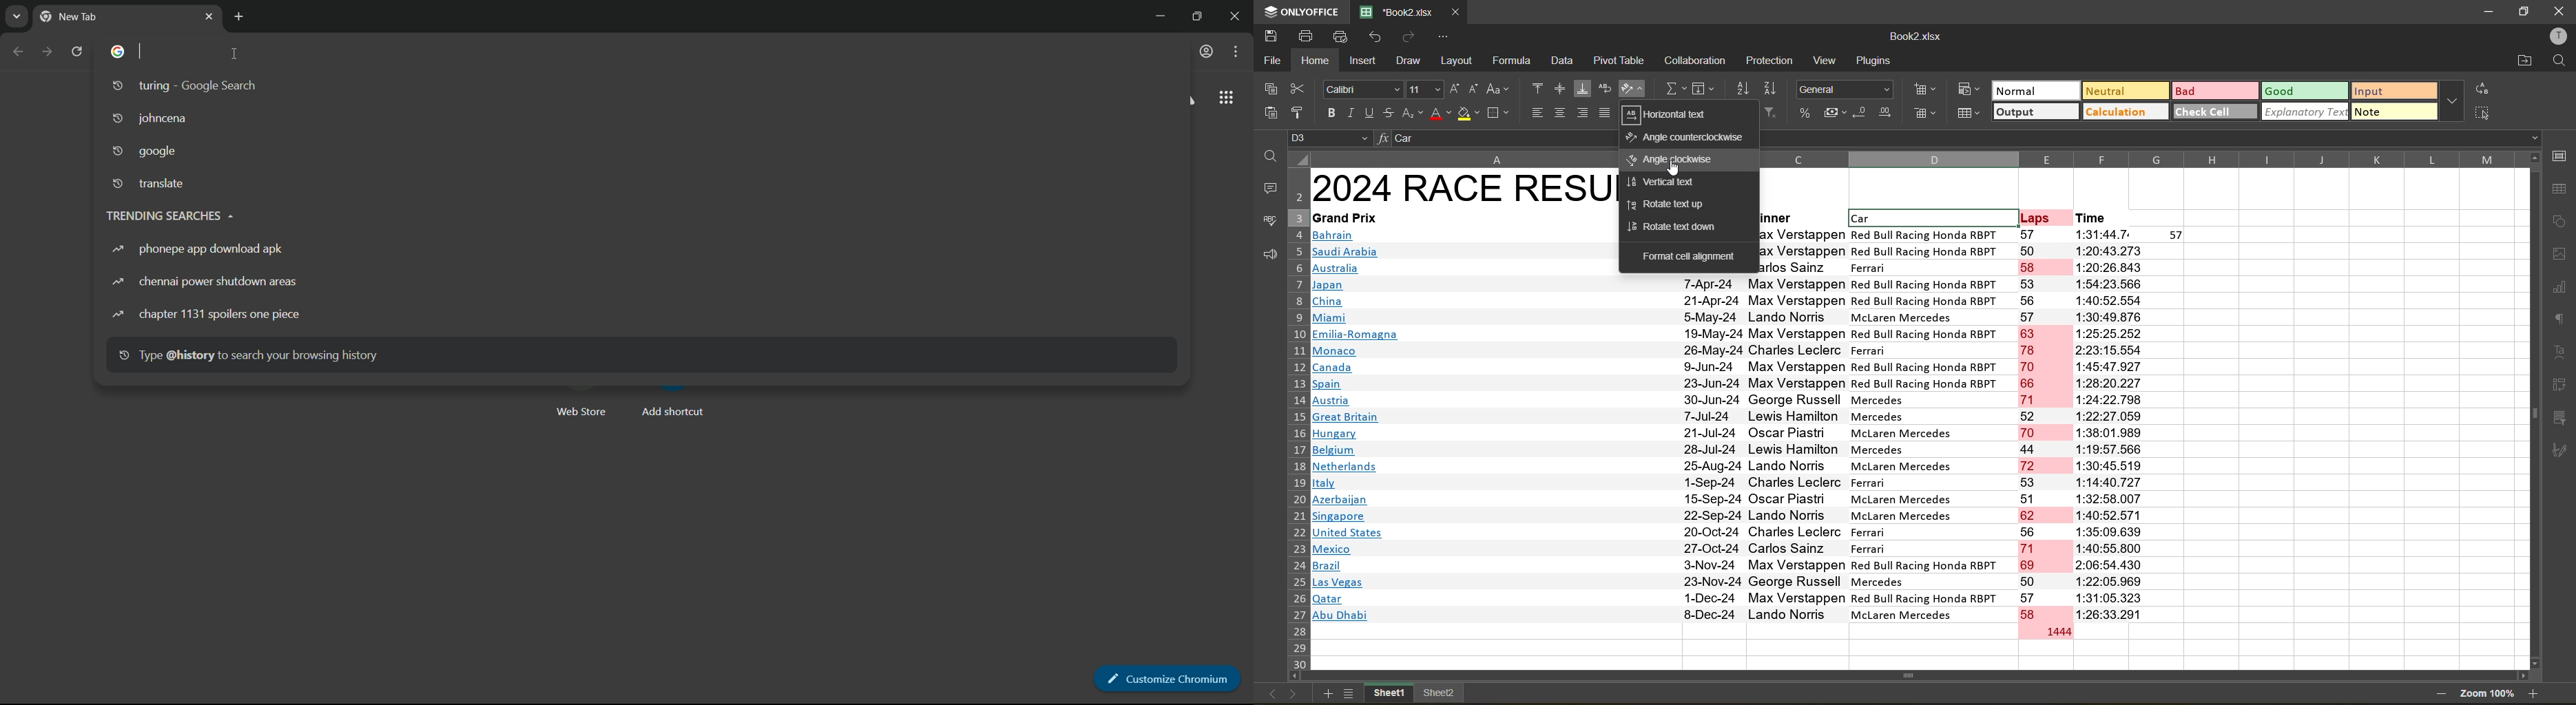  I want to click on redo, so click(1408, 36).